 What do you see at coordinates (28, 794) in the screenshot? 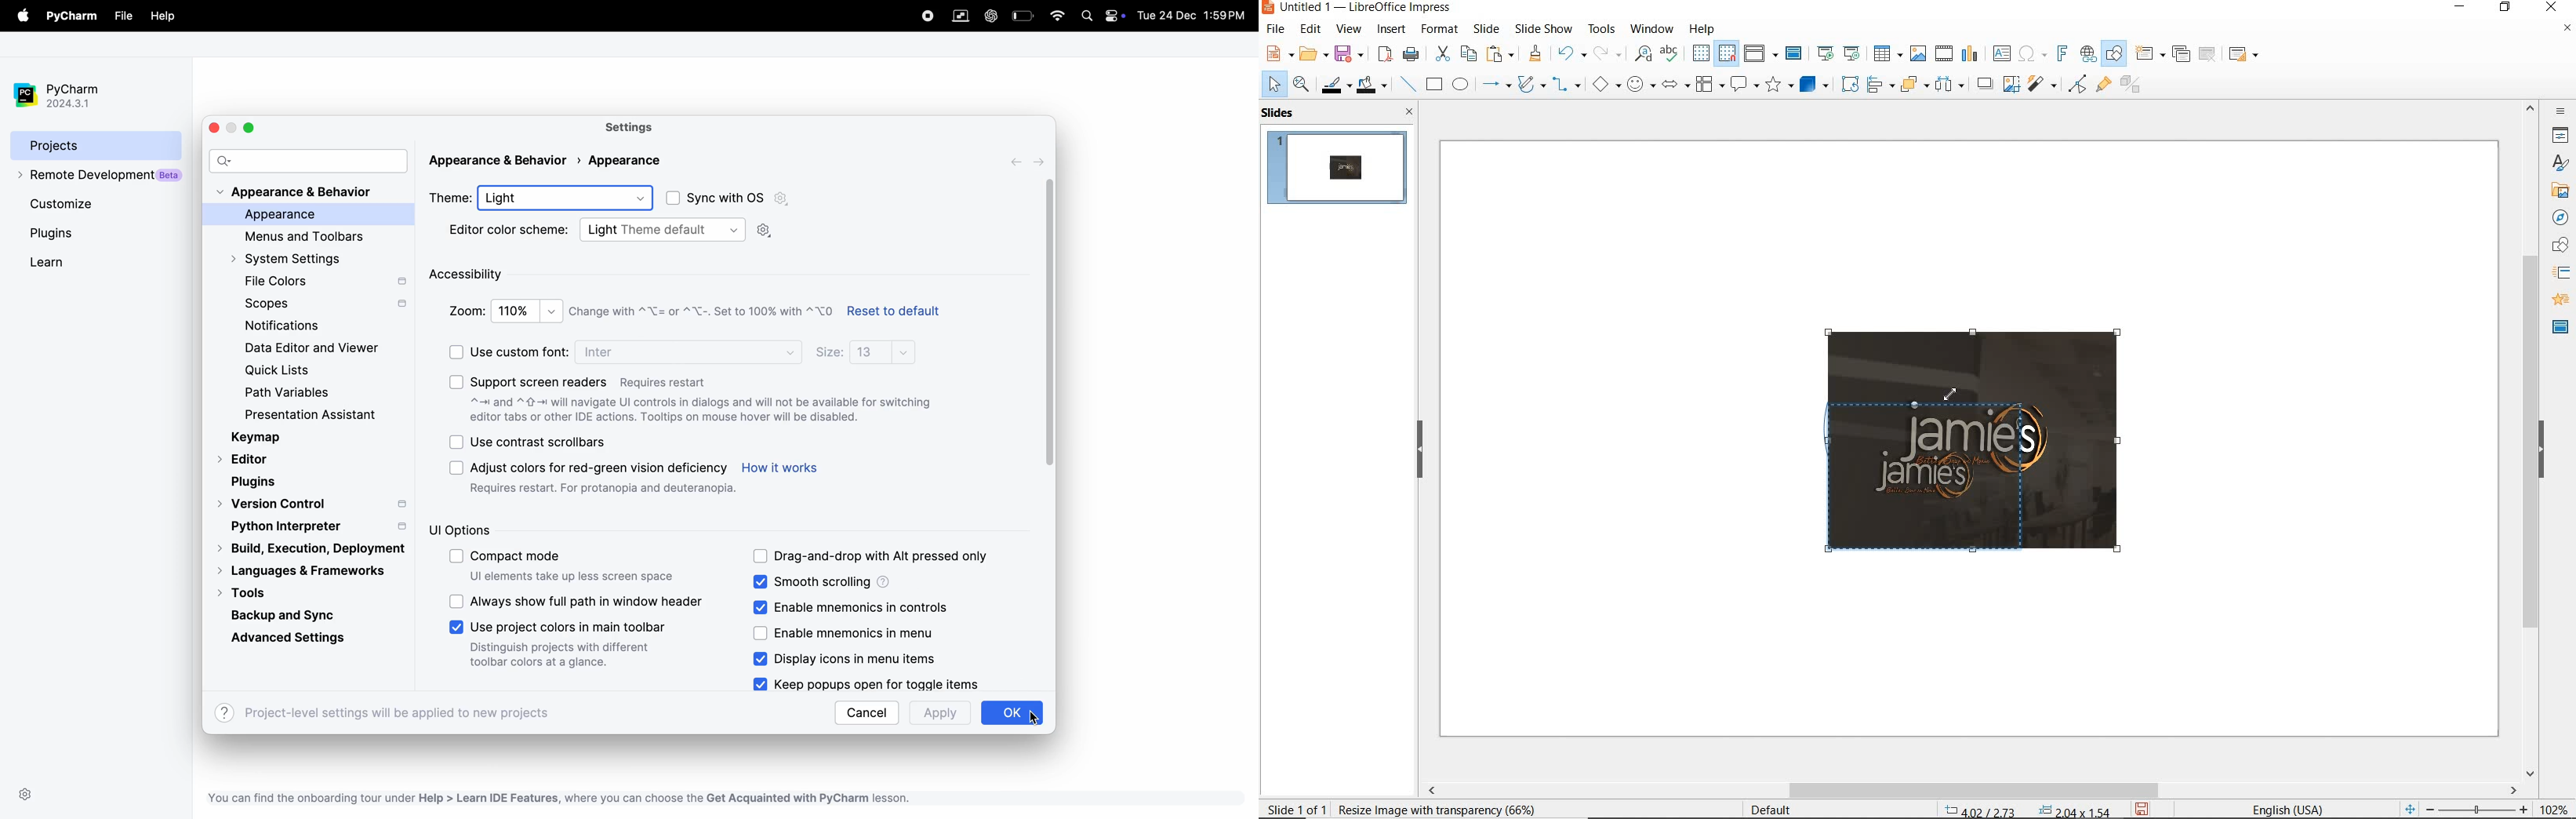
I see `settings` at bounding box center [28, 794].